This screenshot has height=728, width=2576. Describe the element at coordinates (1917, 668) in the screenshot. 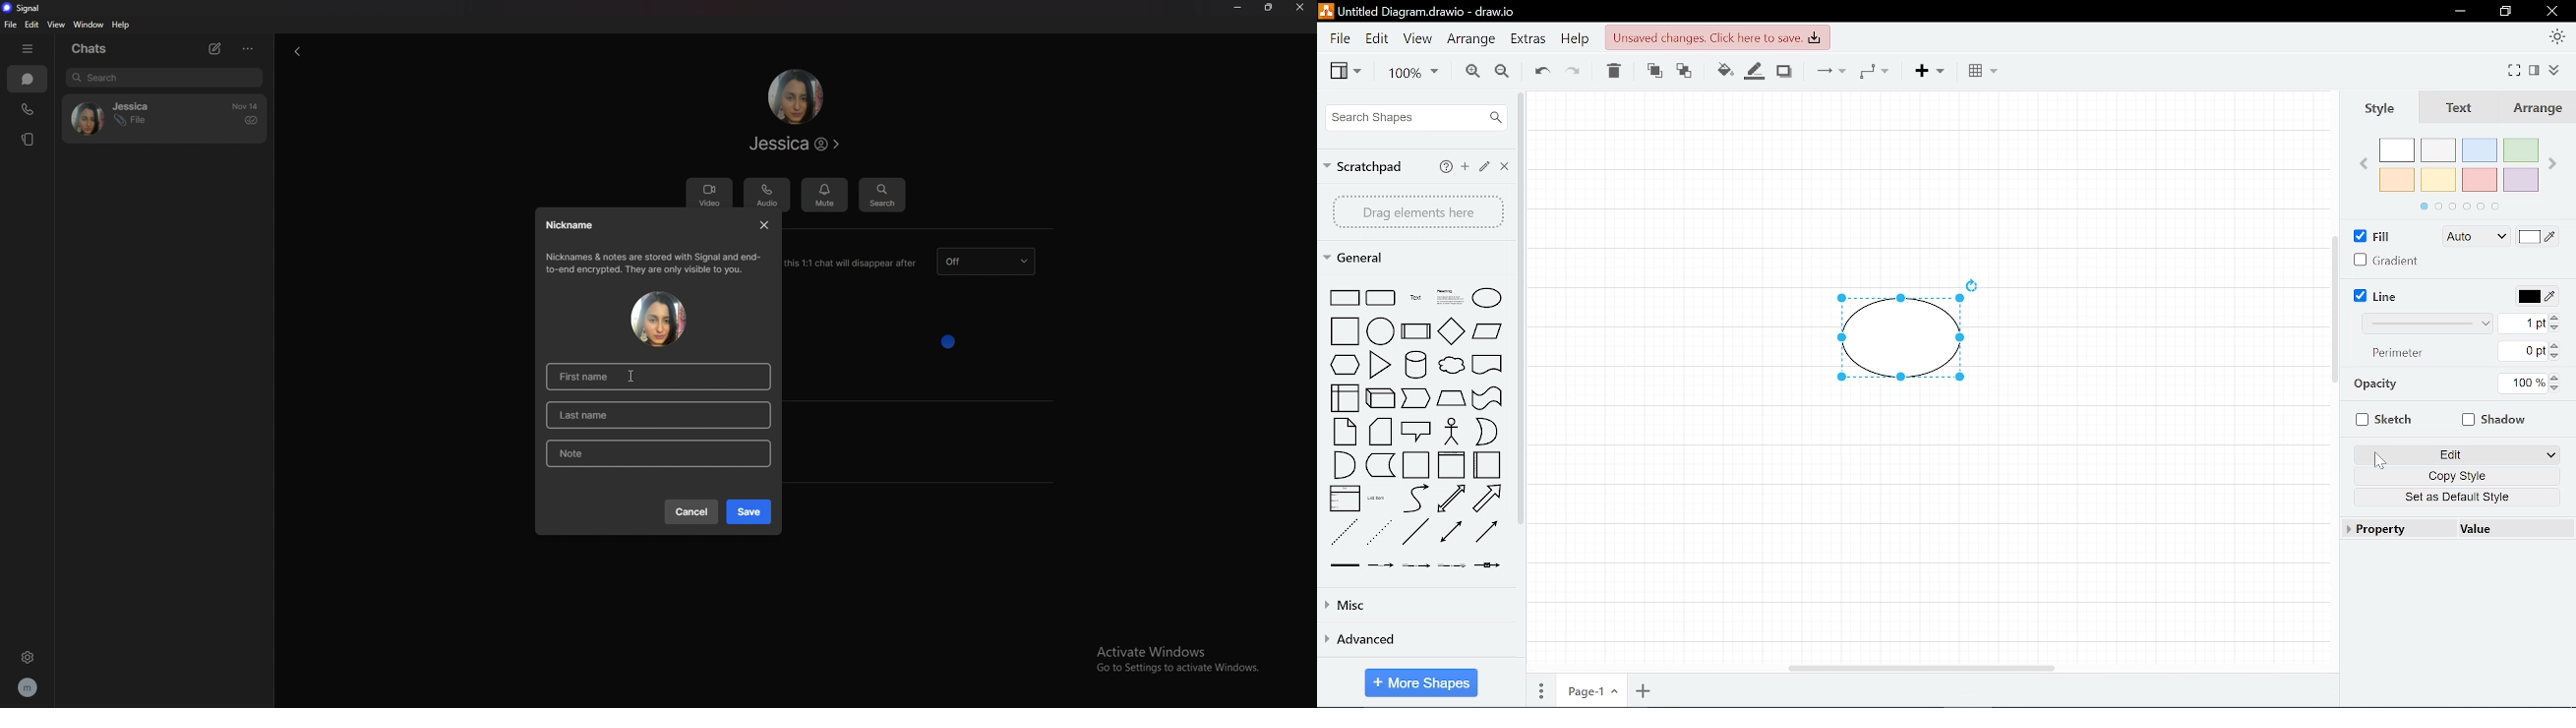

I see `horizontal scrollbar` at that location.